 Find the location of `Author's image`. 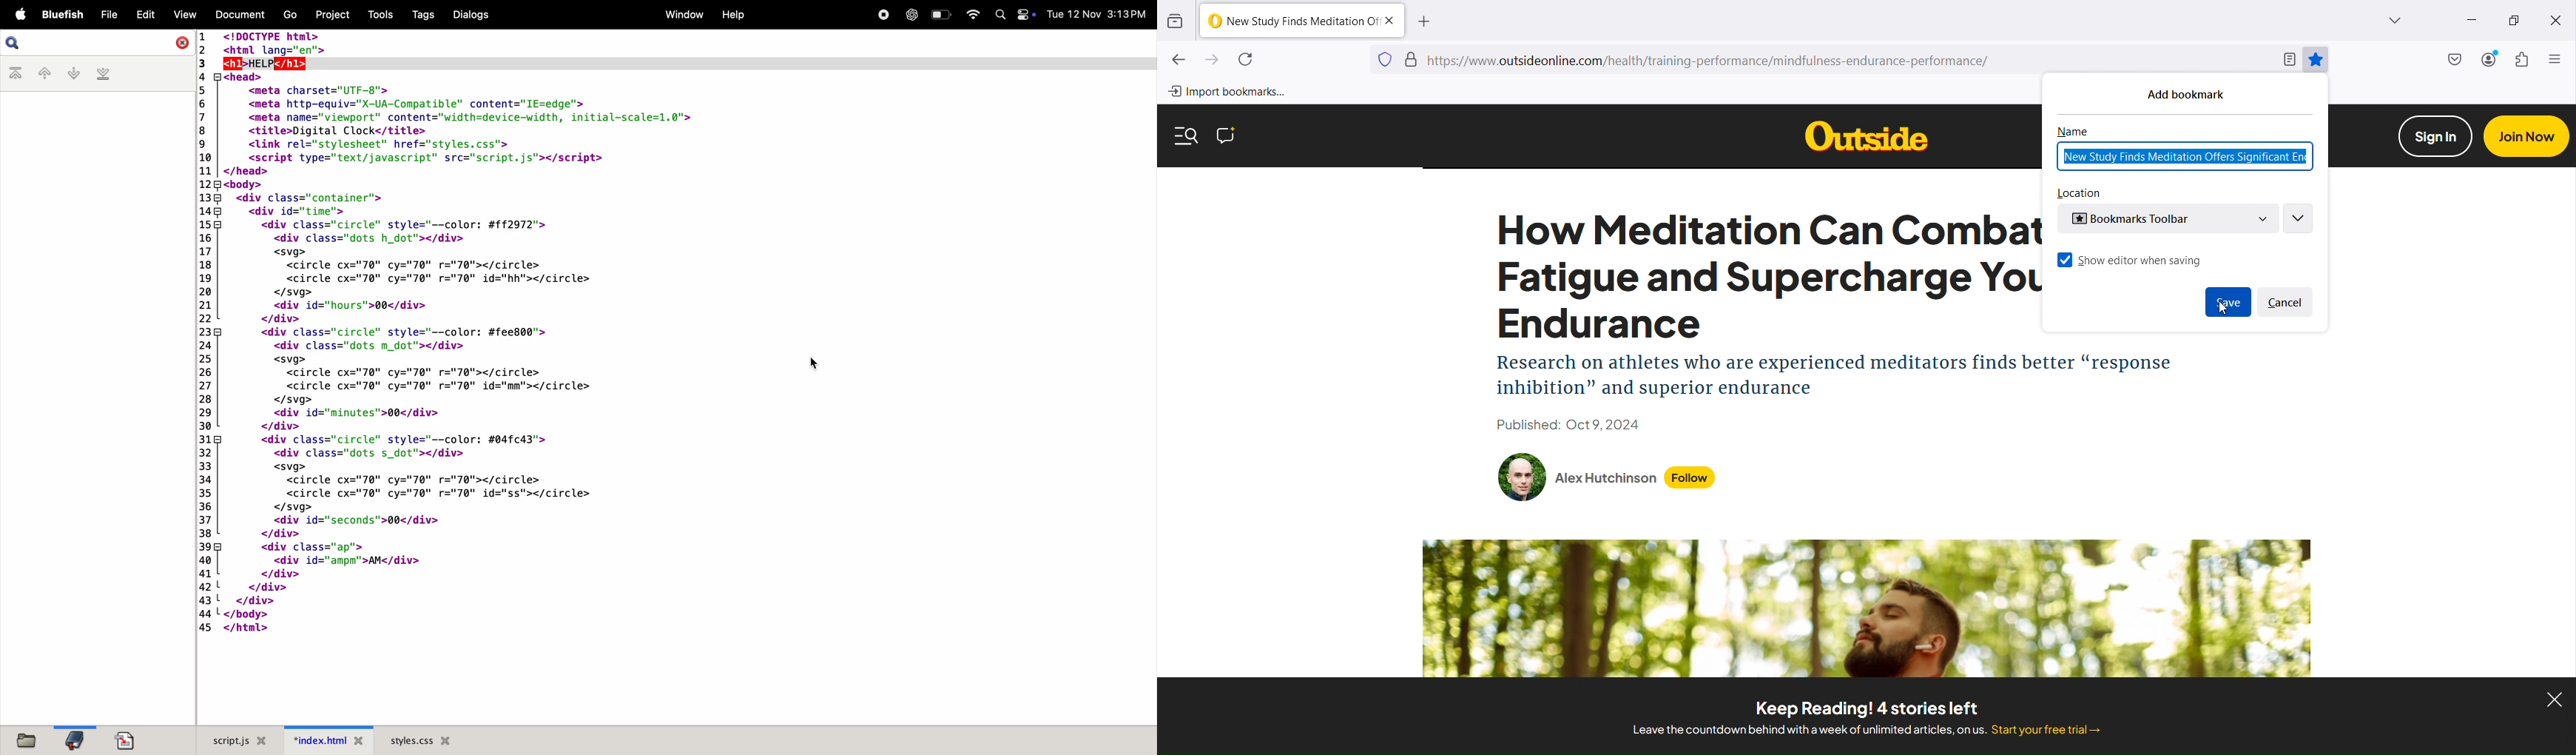

Author's image is located at coordinates (1523, 477).